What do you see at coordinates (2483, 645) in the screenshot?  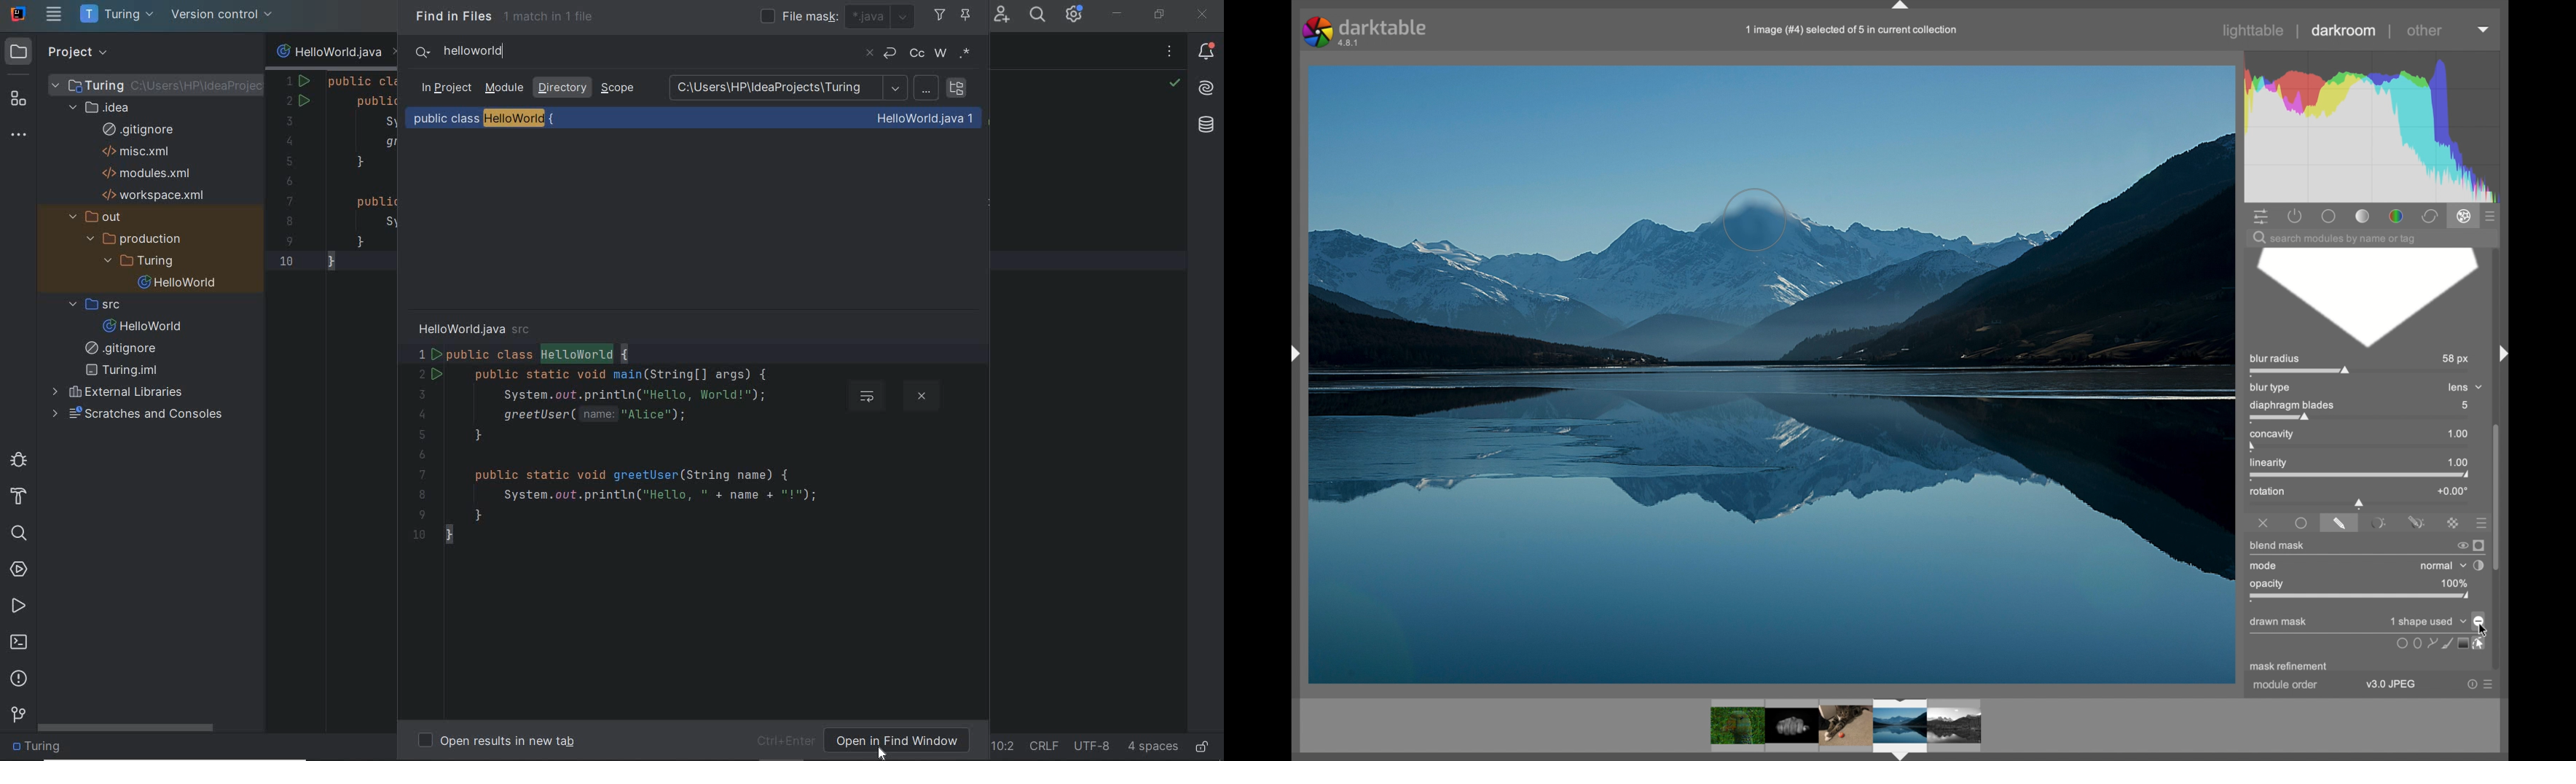 I see `select` at bounding box center [2483, 645].